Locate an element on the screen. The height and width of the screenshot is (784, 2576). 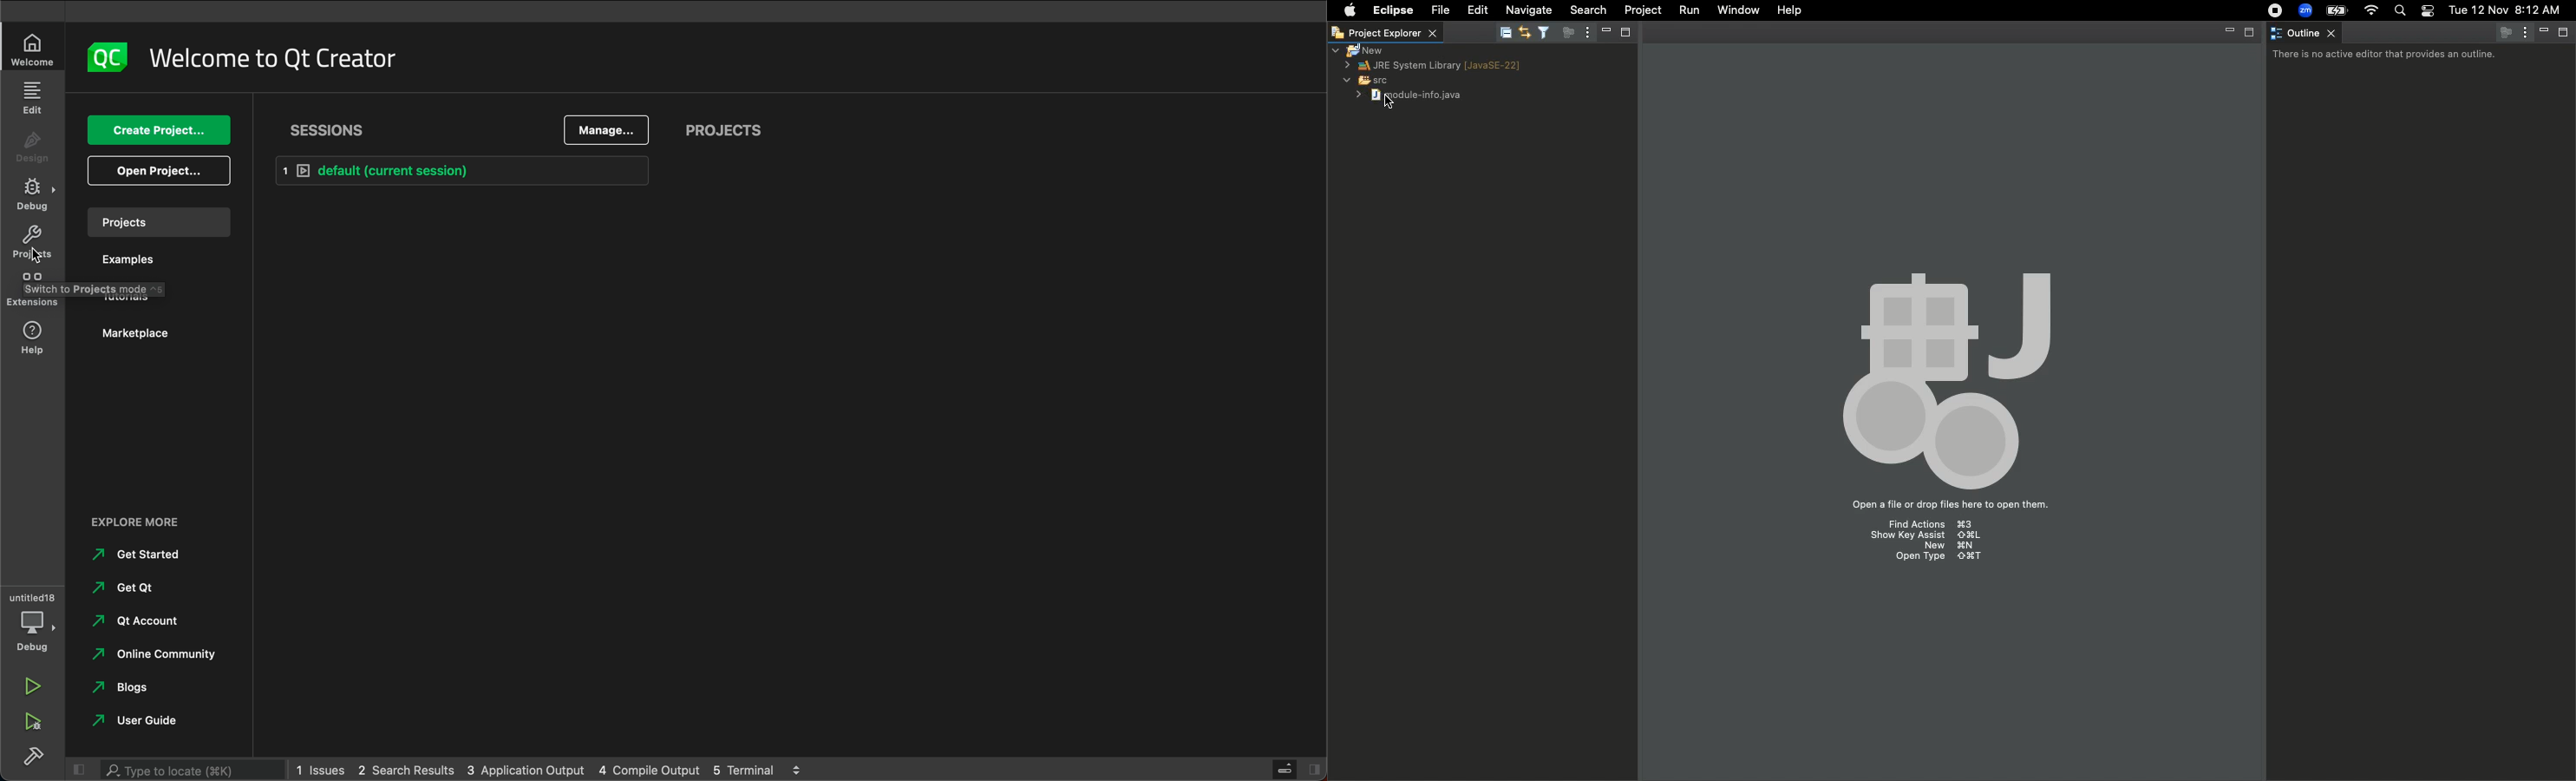
4 Compile Output is located at coordinates (648, 768).